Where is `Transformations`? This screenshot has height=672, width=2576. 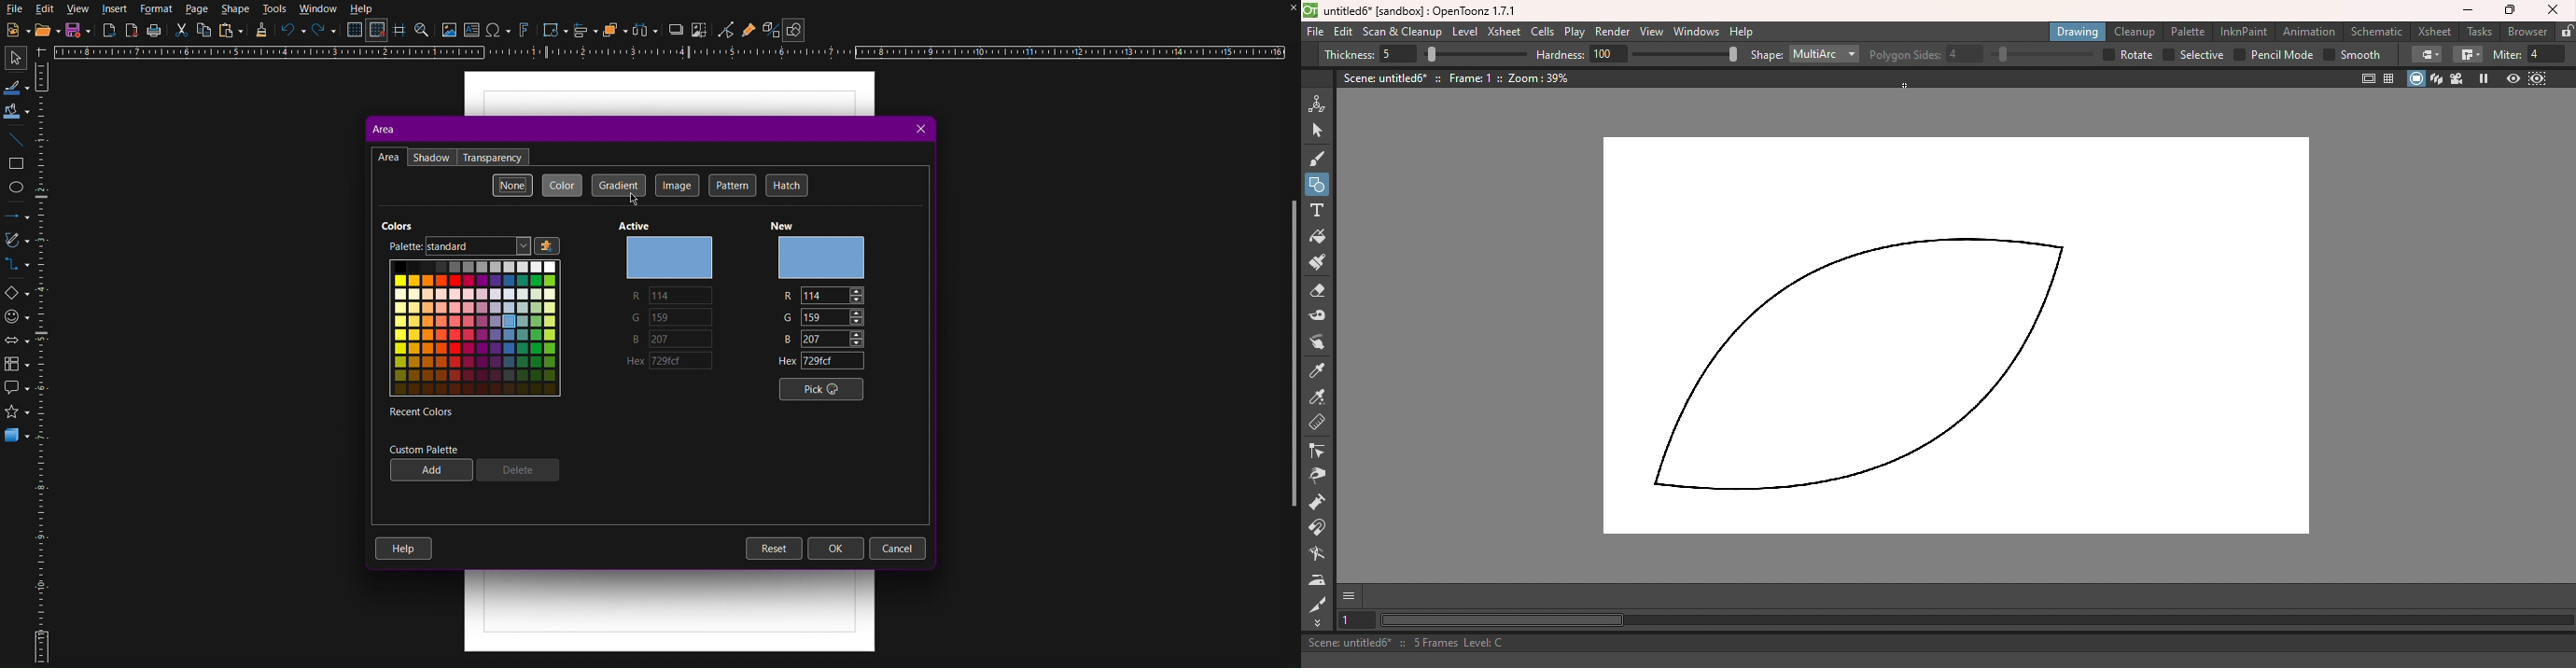
Transformations is located at coordinates (552, 30).